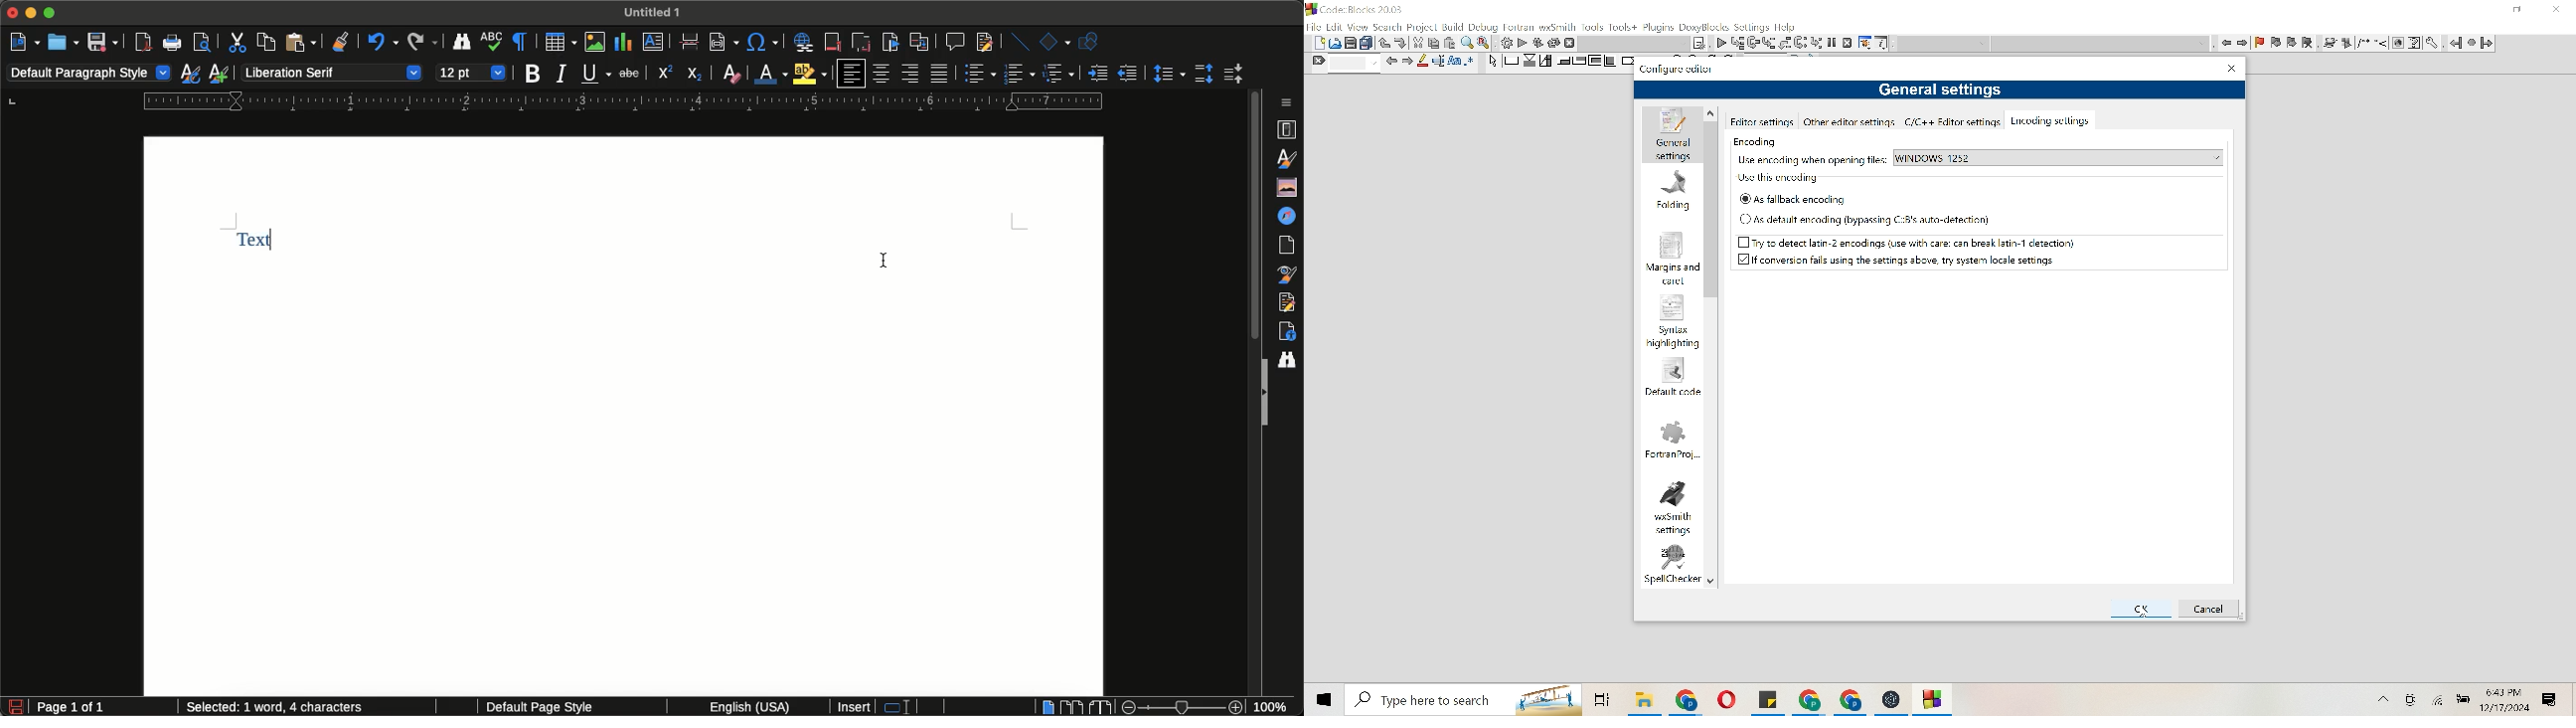 The height and width of the screenshot is (728, 2576). Describe the element at coordinates (1289, 128) in the screenshot. I see `Properties` at that location.